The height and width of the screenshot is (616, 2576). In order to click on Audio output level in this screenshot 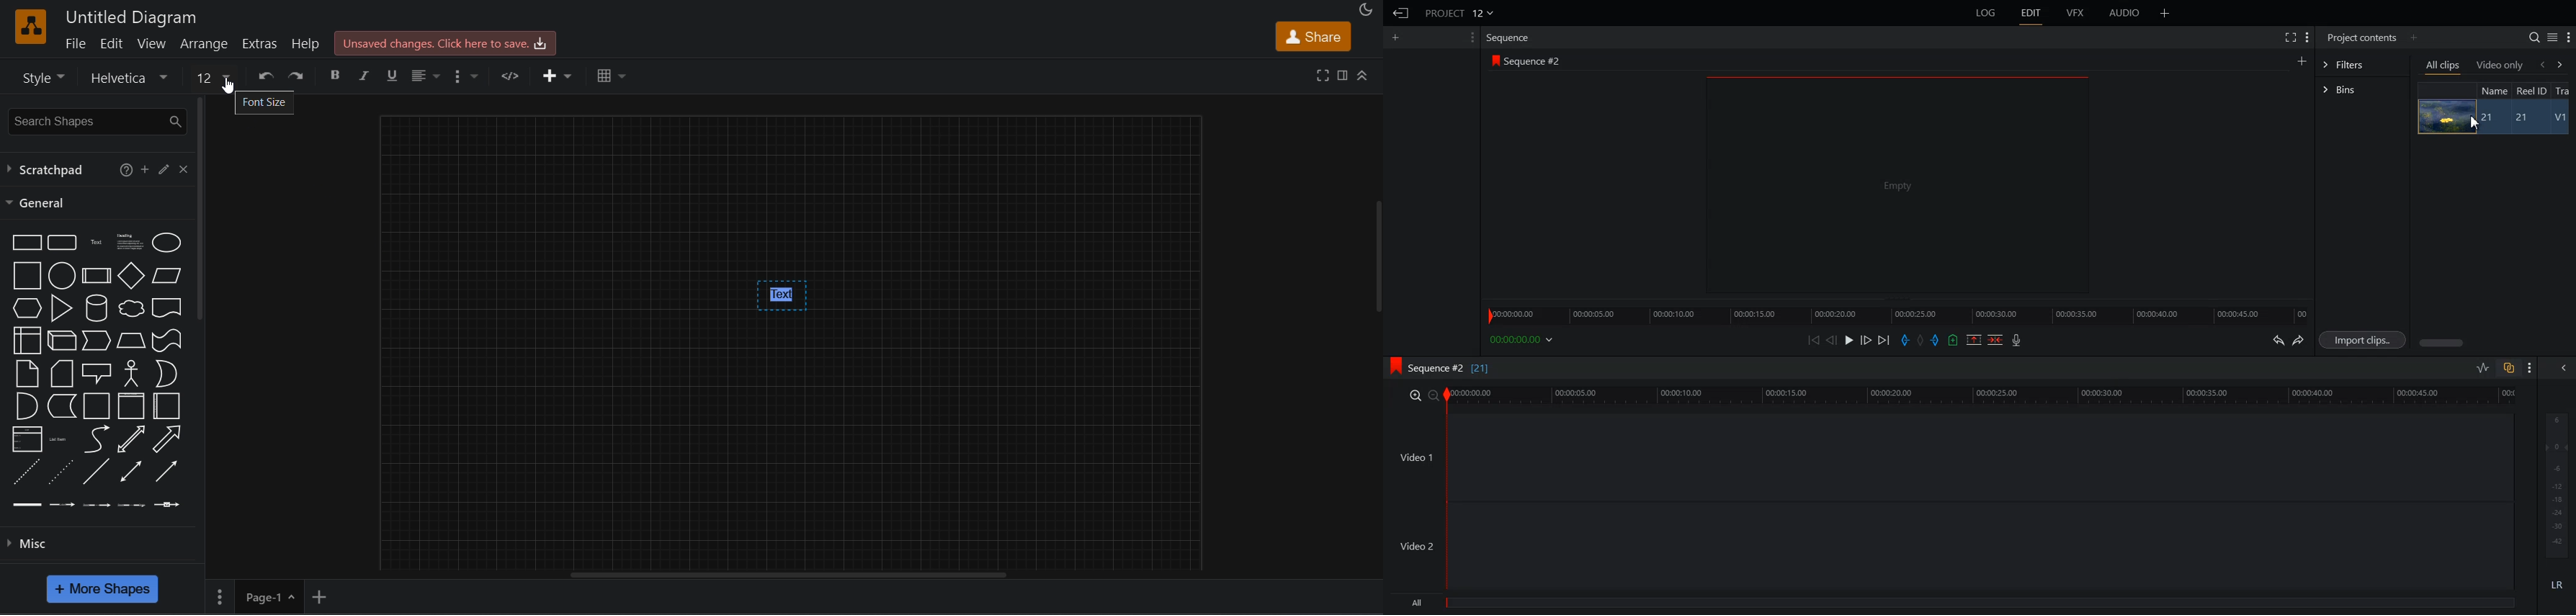, I will do `click(2554, 483)`.